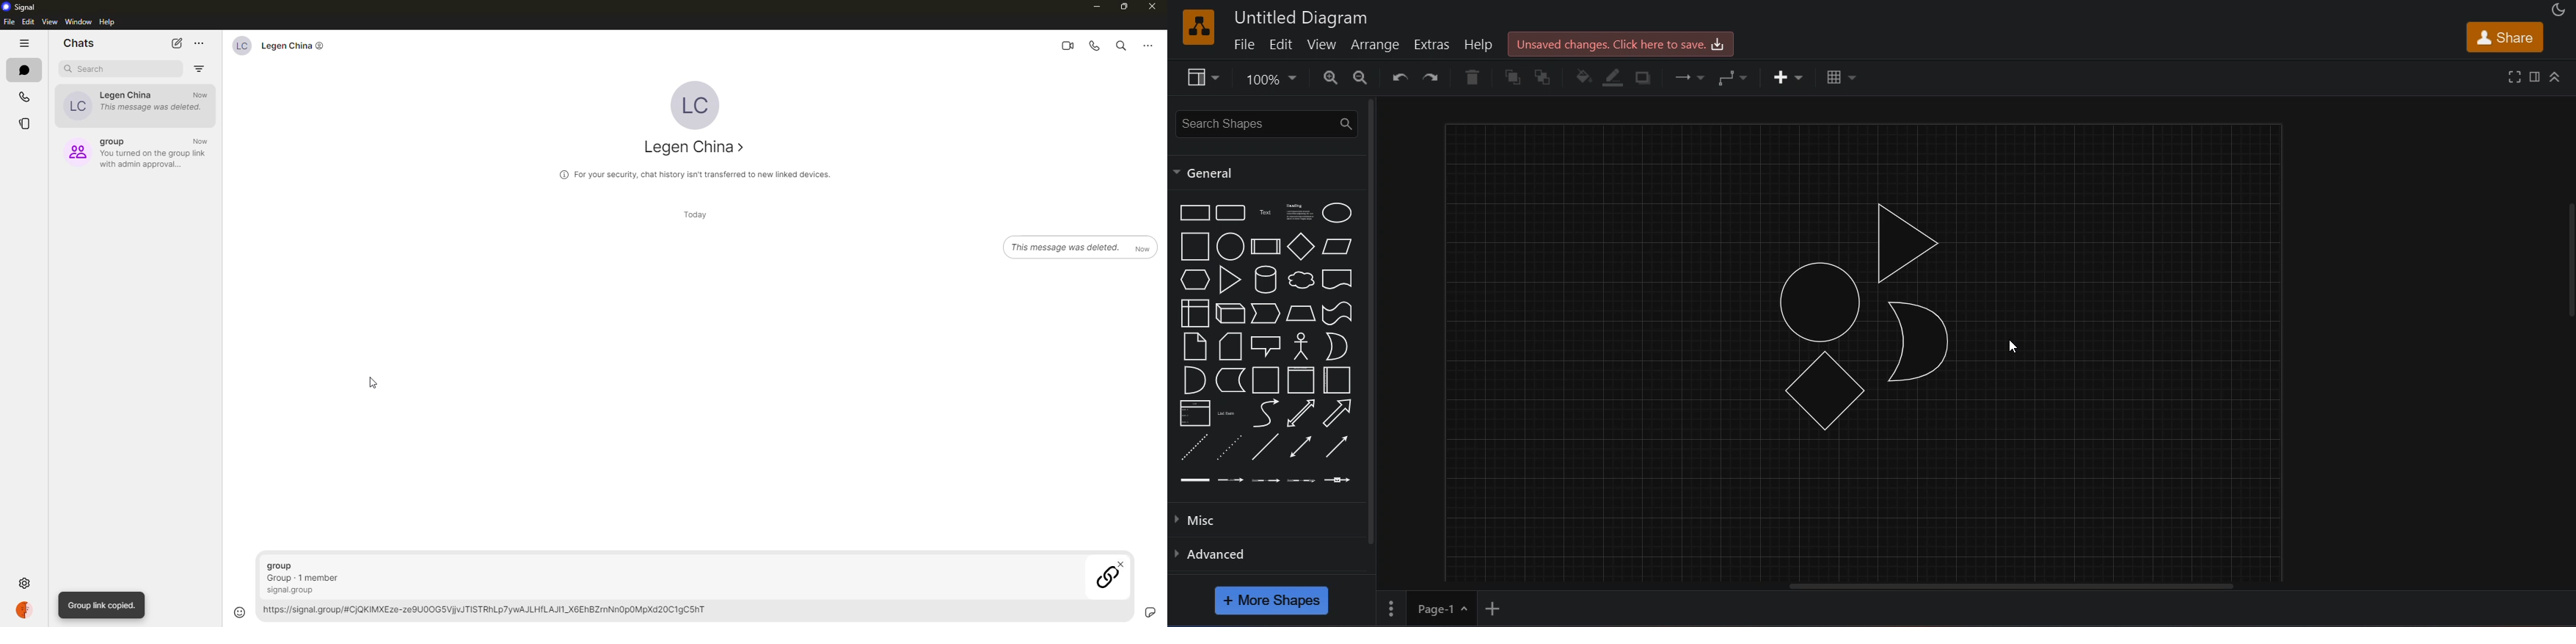  Describe the element at coordinates (1231, 379) in the screenshot. I see `data storage` at that location.